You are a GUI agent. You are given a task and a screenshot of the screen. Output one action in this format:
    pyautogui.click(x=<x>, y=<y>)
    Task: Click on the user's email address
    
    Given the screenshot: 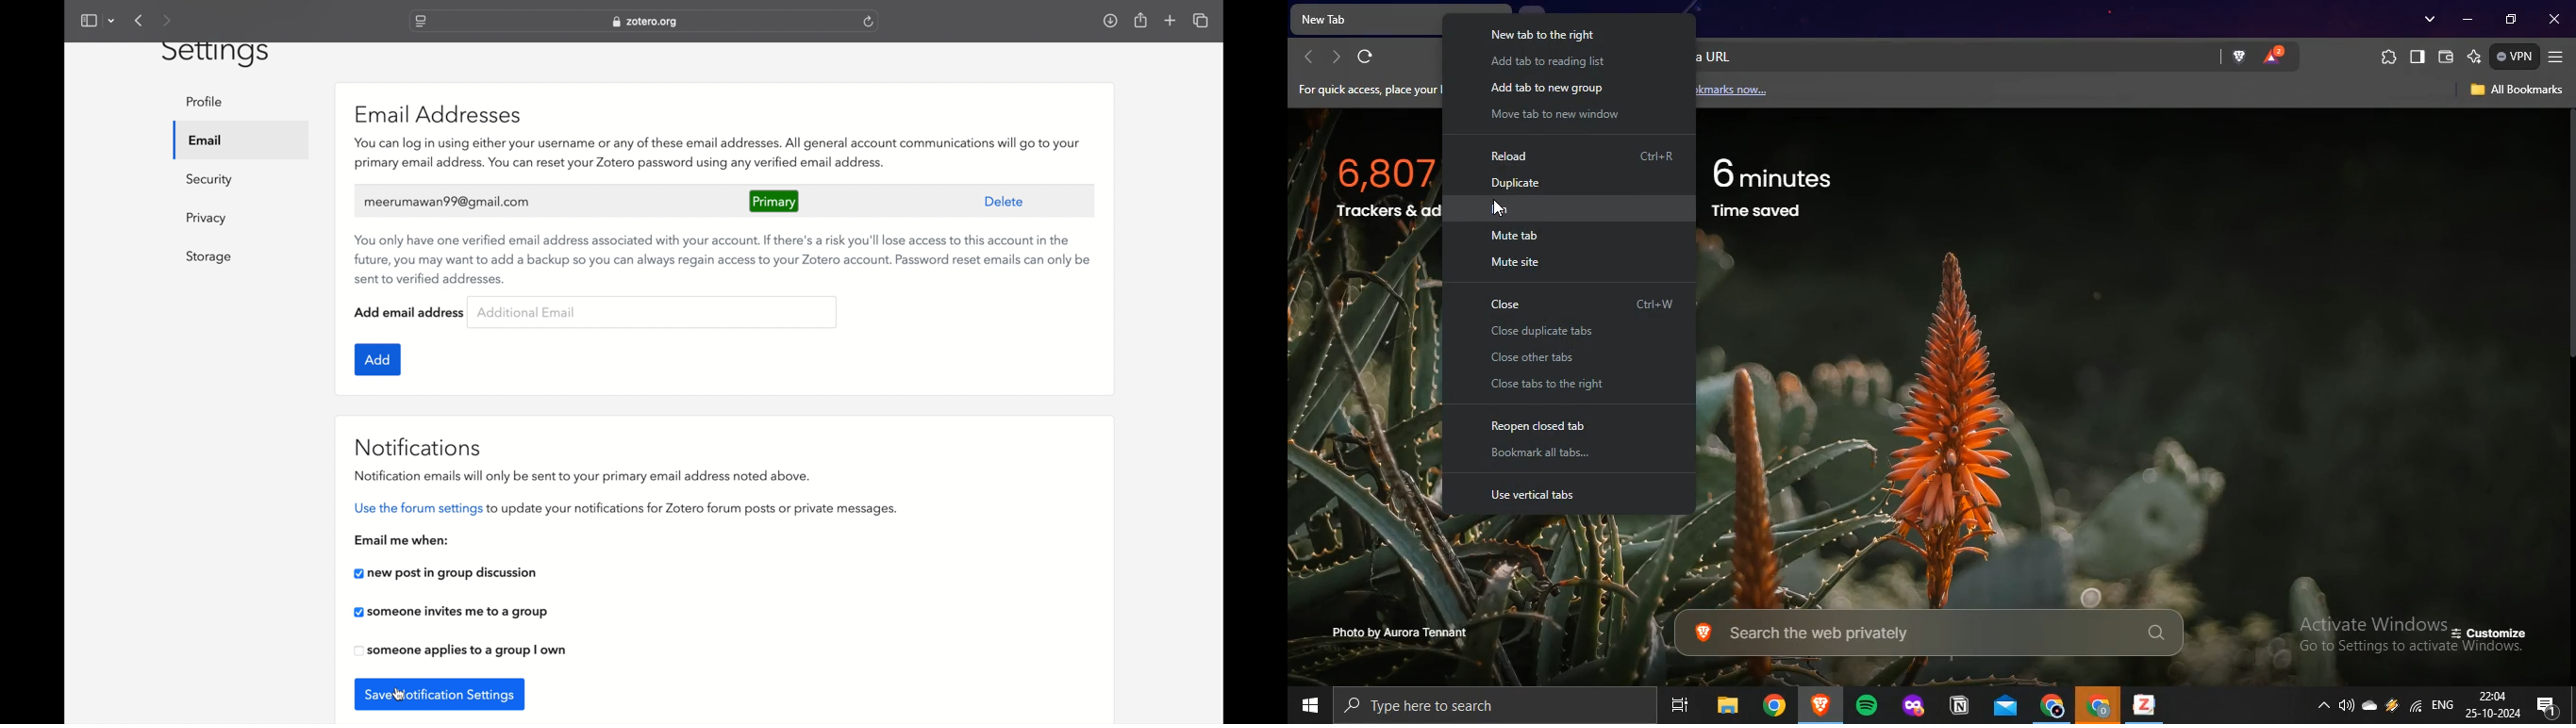 What is the action you would take?
    pyautogui.click(x=446, y=202)
    